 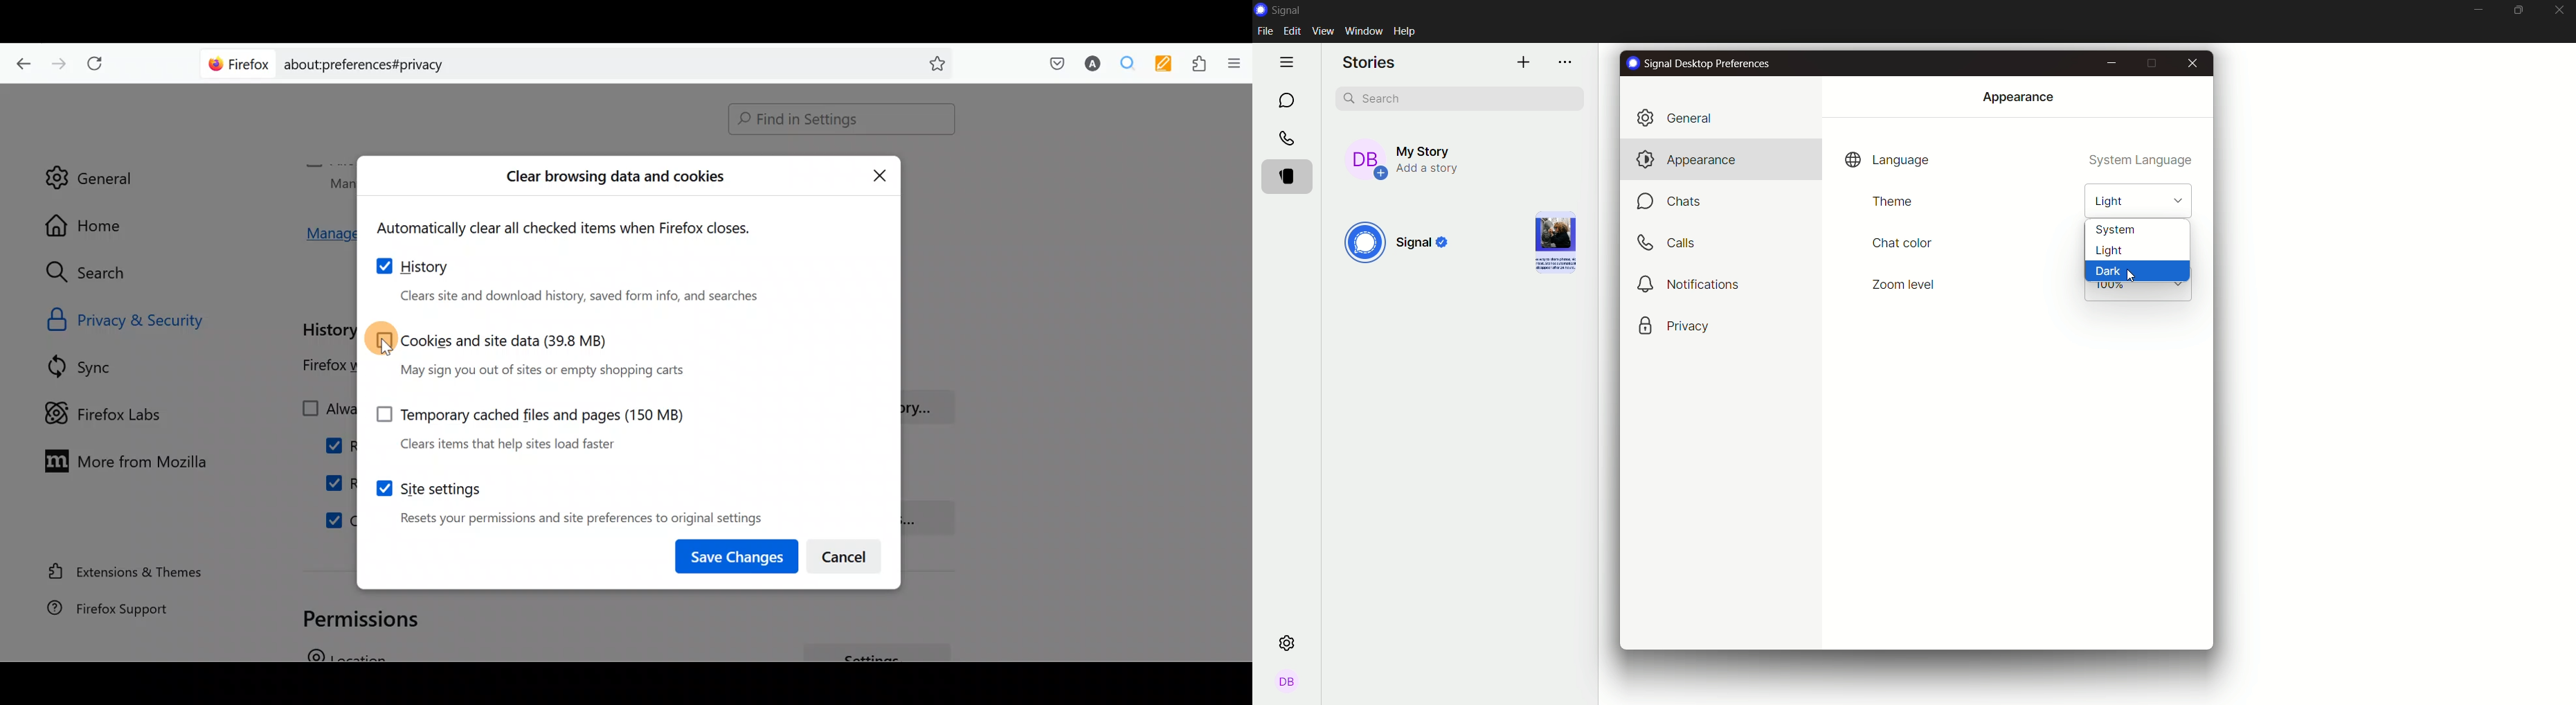 What do you see at coordinates (2559, 12) in the screenshot?
I see `close` at bounding box center [2559, 12].